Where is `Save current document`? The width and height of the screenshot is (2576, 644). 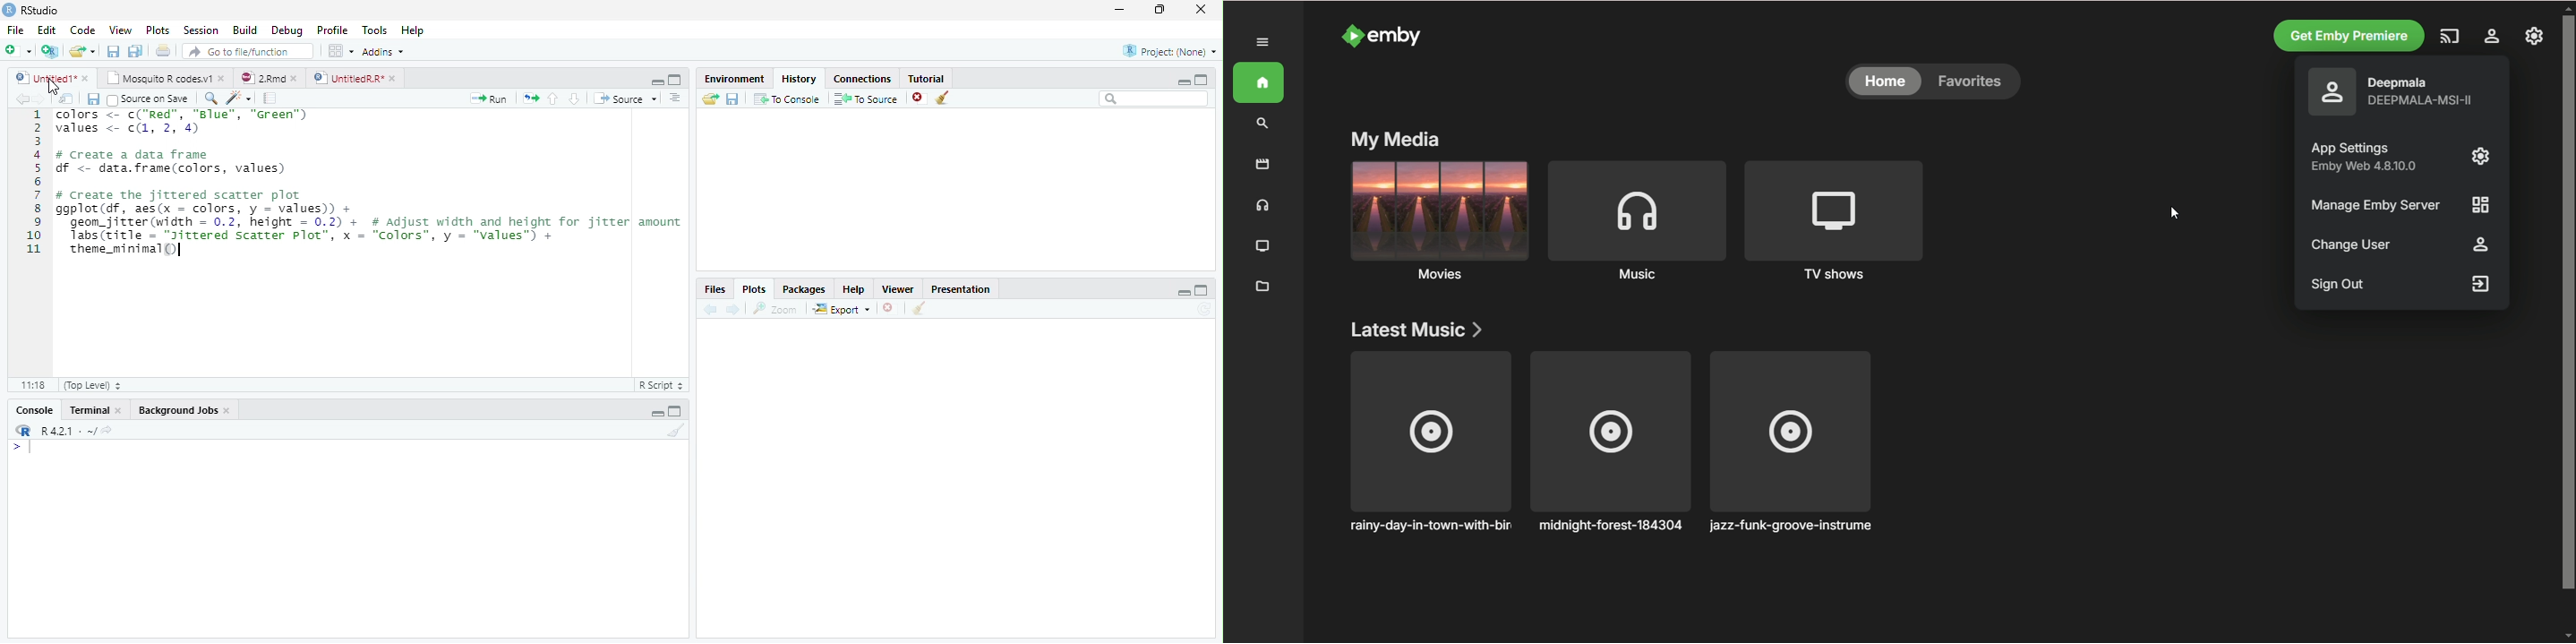 Save current document is located at coordinates (94, 99).